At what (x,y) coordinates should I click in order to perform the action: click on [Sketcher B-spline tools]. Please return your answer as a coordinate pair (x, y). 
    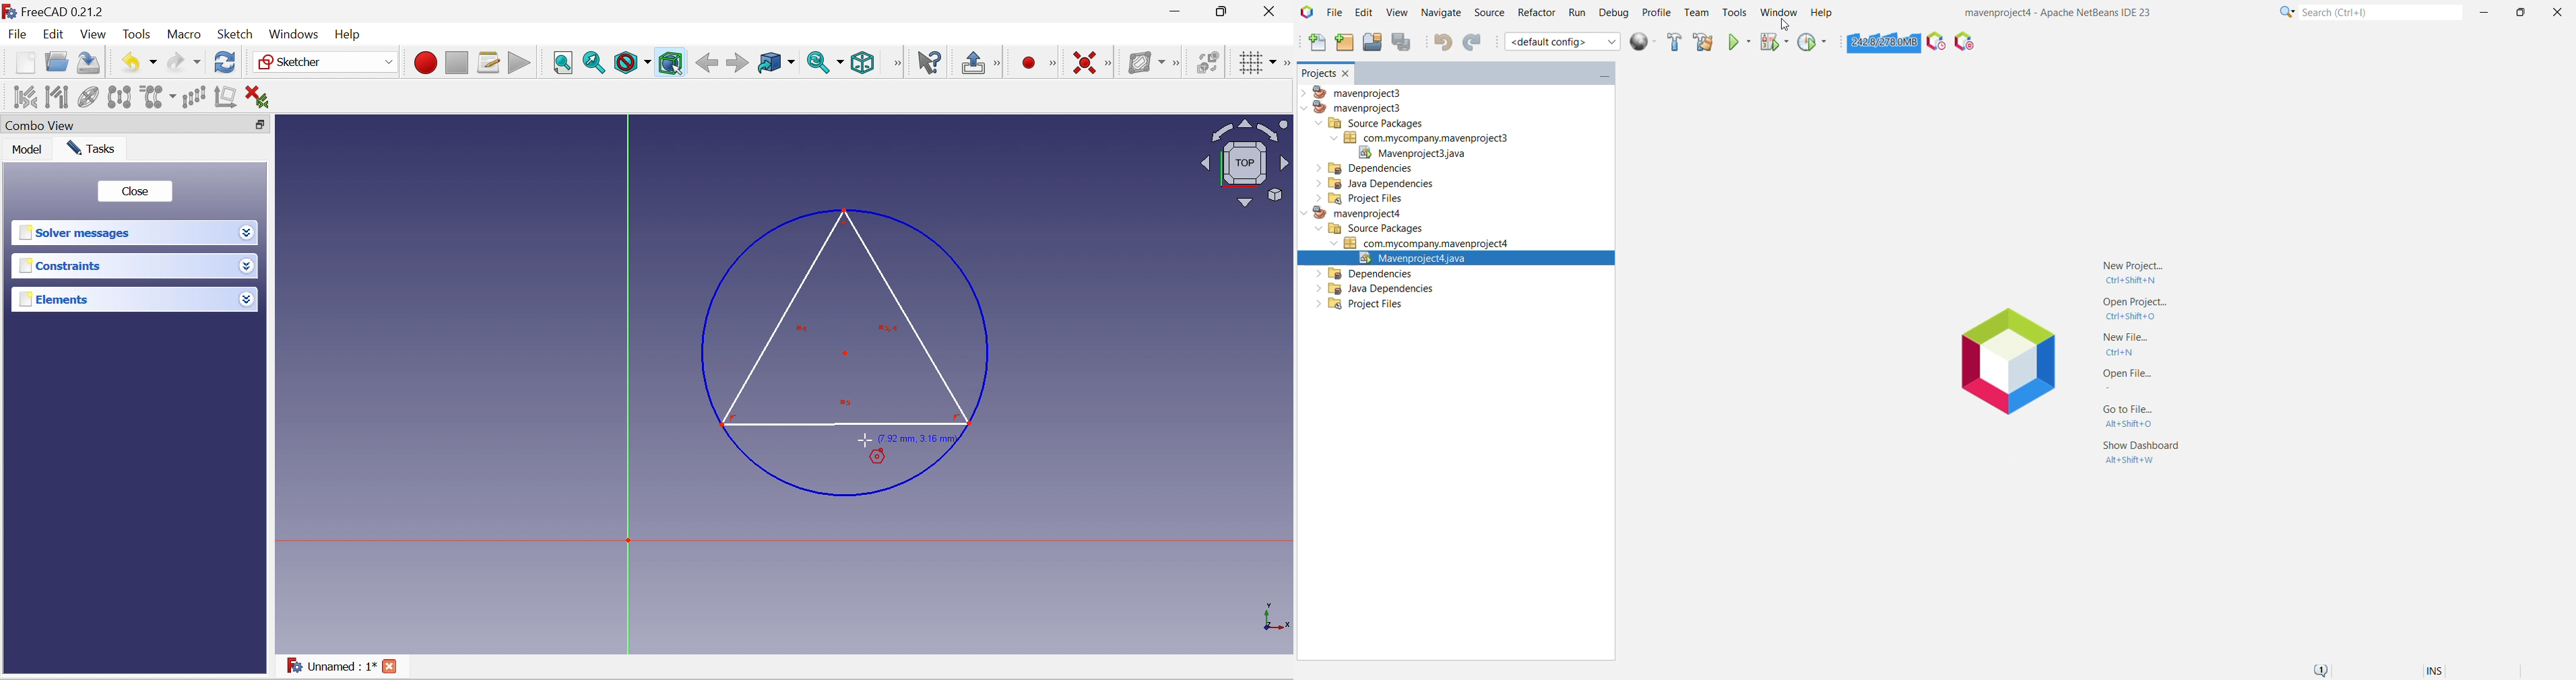
    Looking at the image, I should click on (1179, 63).